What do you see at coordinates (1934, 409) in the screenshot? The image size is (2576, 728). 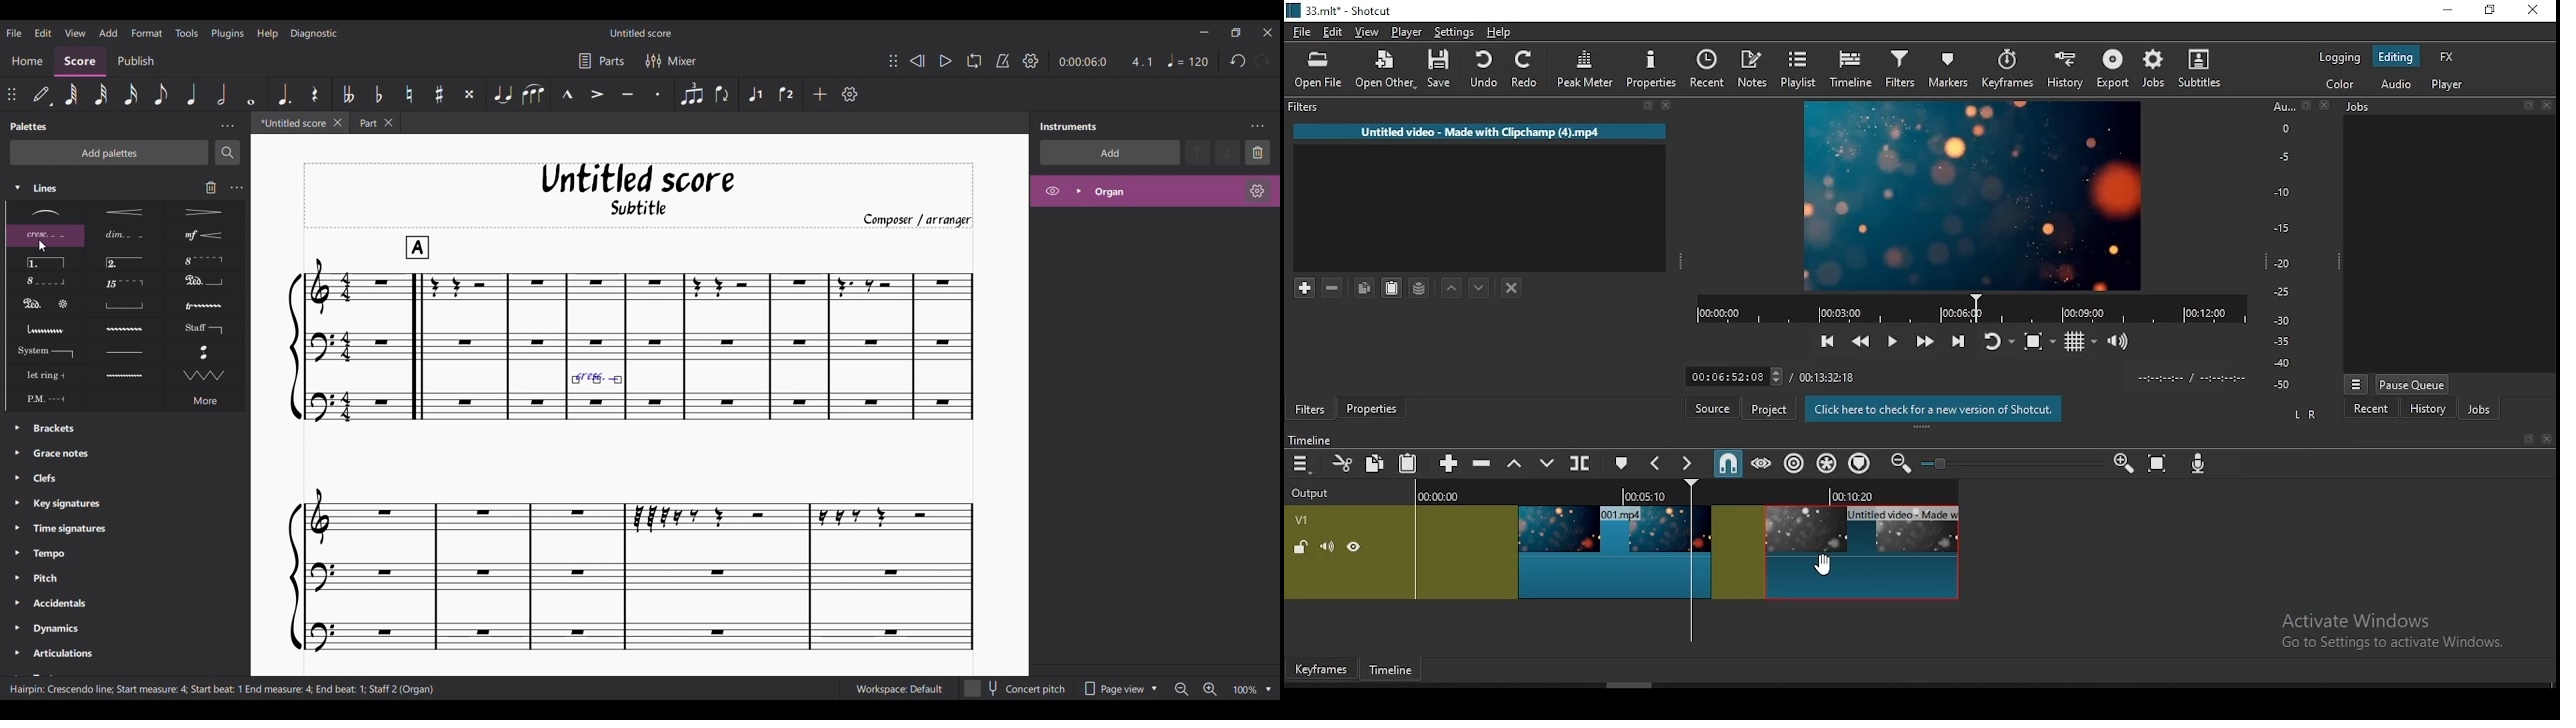 I see `Click here to check for a new version of Shotcut.` at bounding box center [1934, 409].